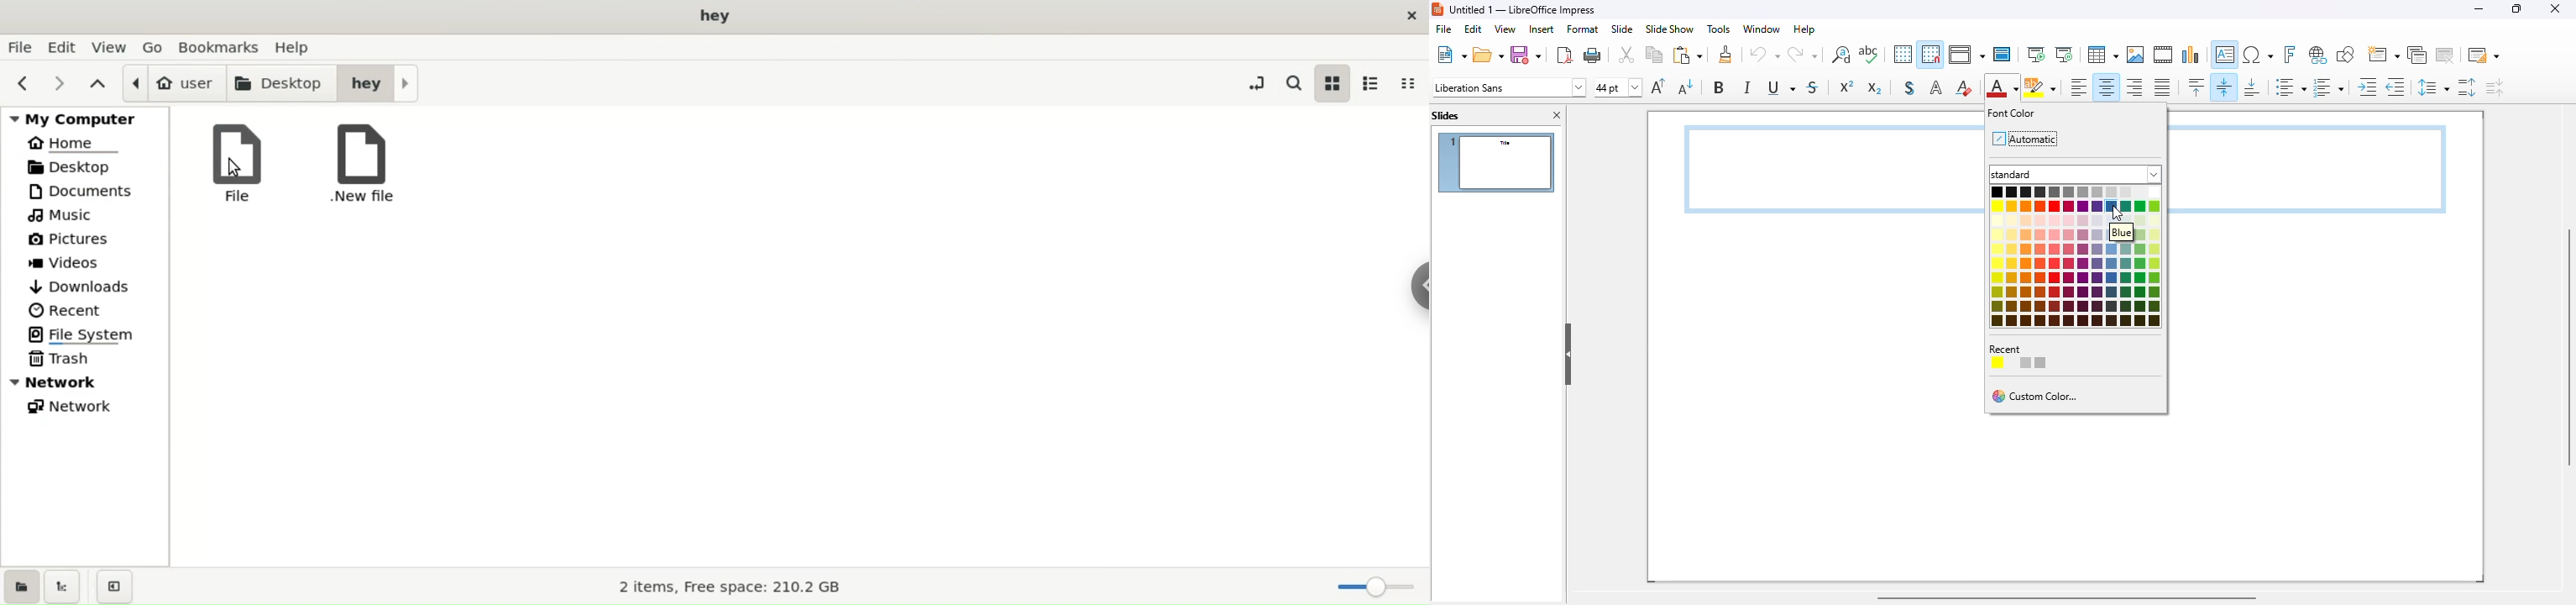 This screenshot has width=2576, height=616. I want to click on print, so click(1593, 55).